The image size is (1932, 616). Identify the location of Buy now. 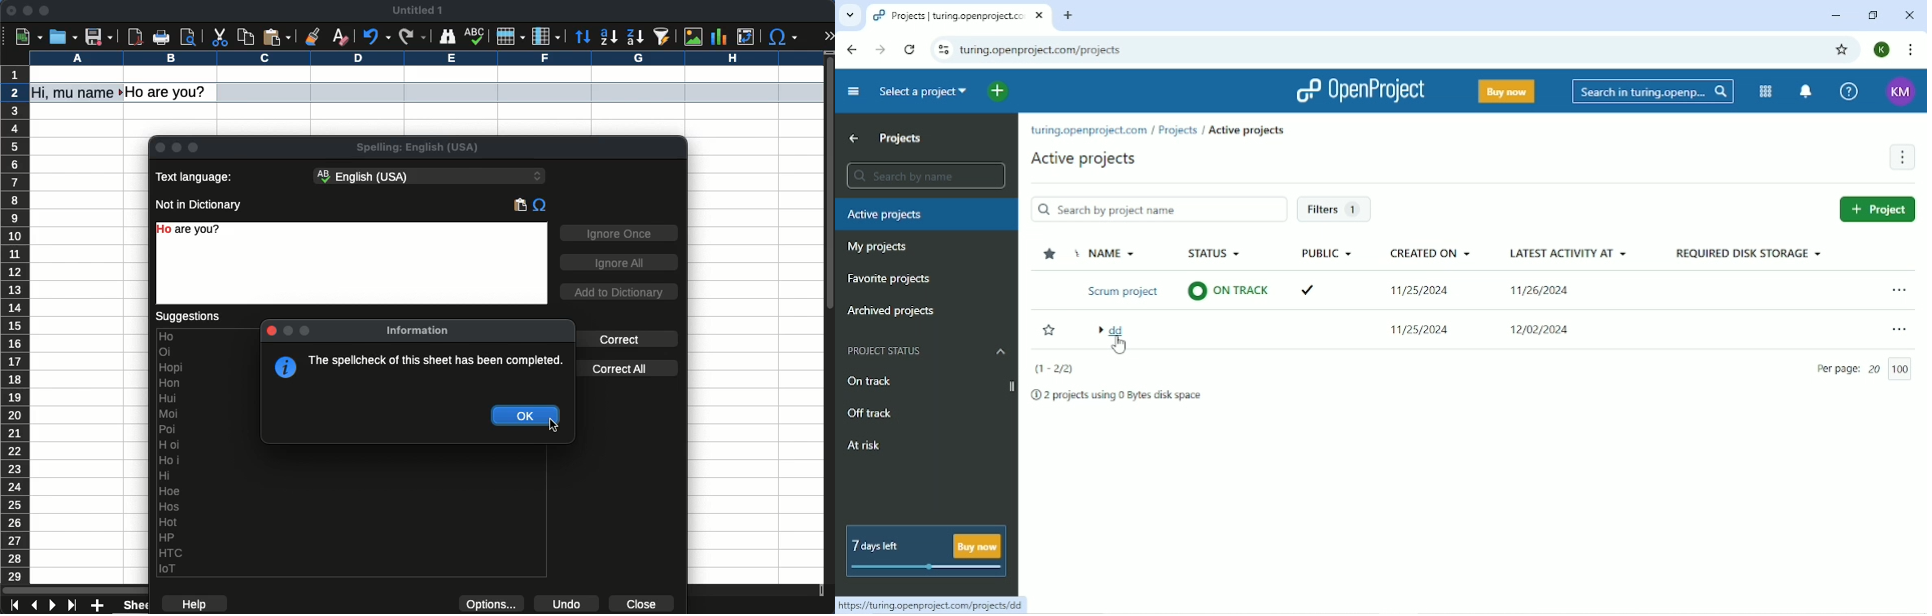
(1505, 91).